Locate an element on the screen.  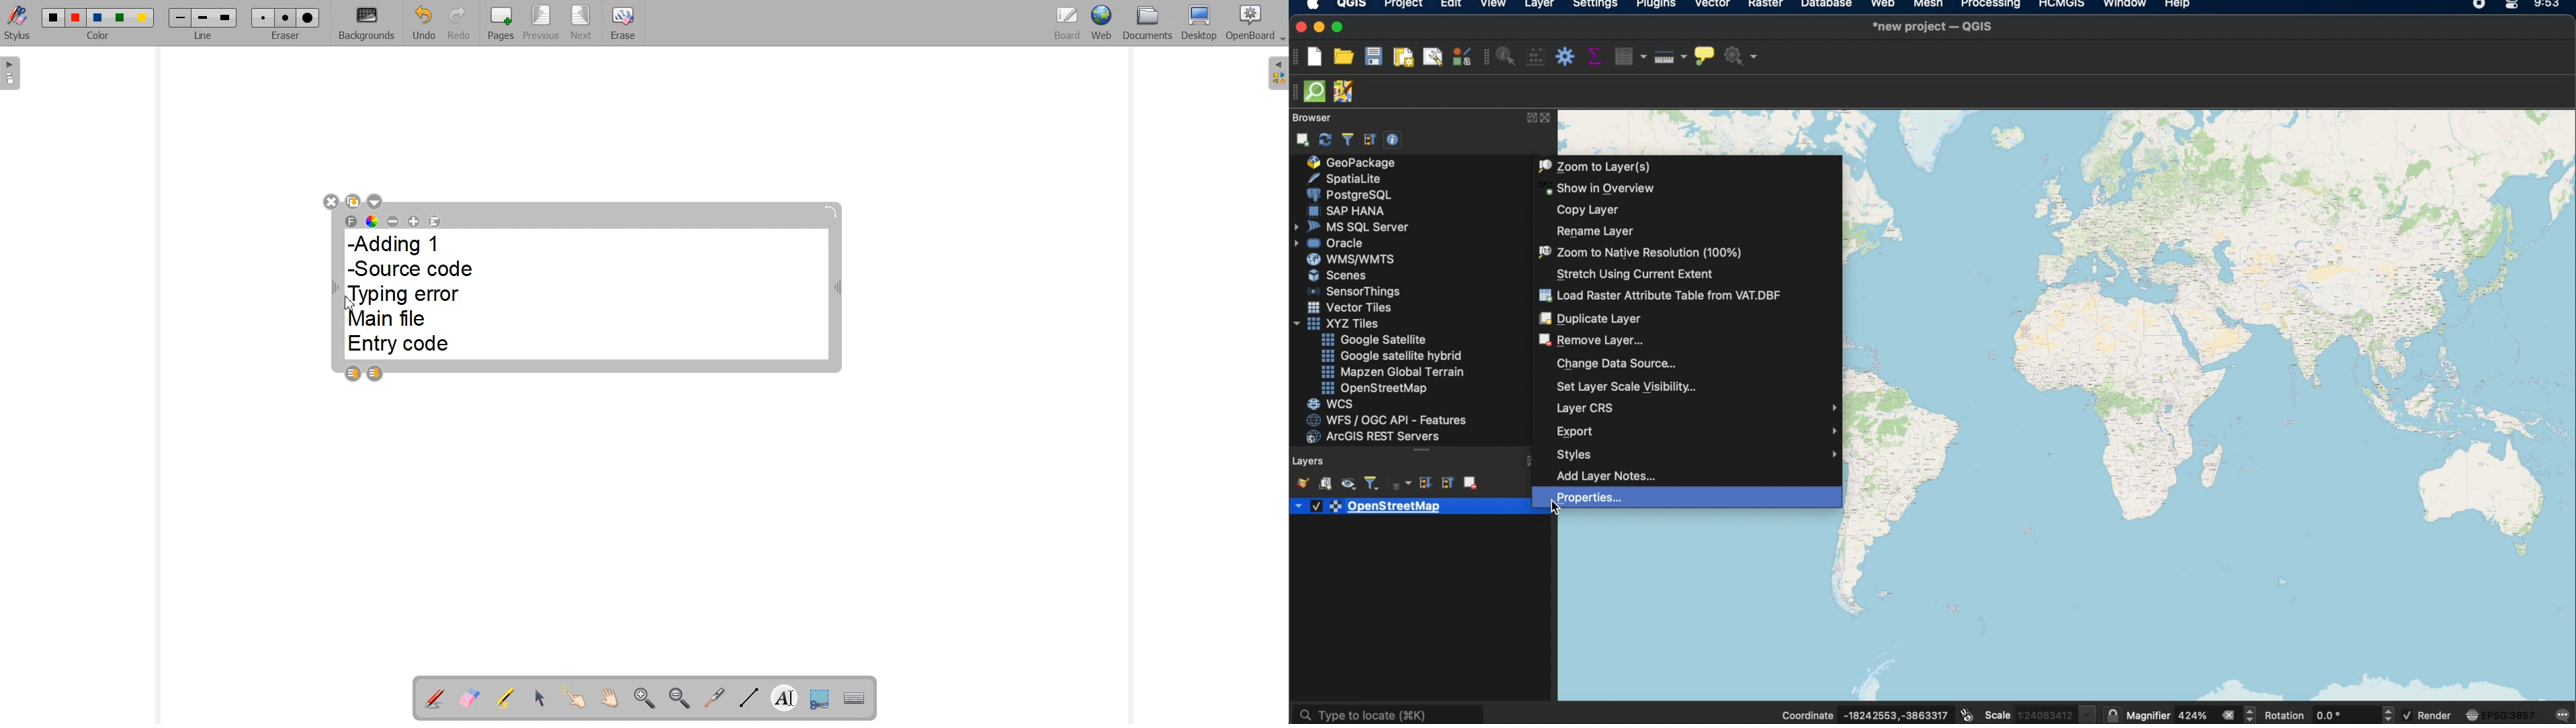
Virtual laser pointer is located at coordinates (714, 698).